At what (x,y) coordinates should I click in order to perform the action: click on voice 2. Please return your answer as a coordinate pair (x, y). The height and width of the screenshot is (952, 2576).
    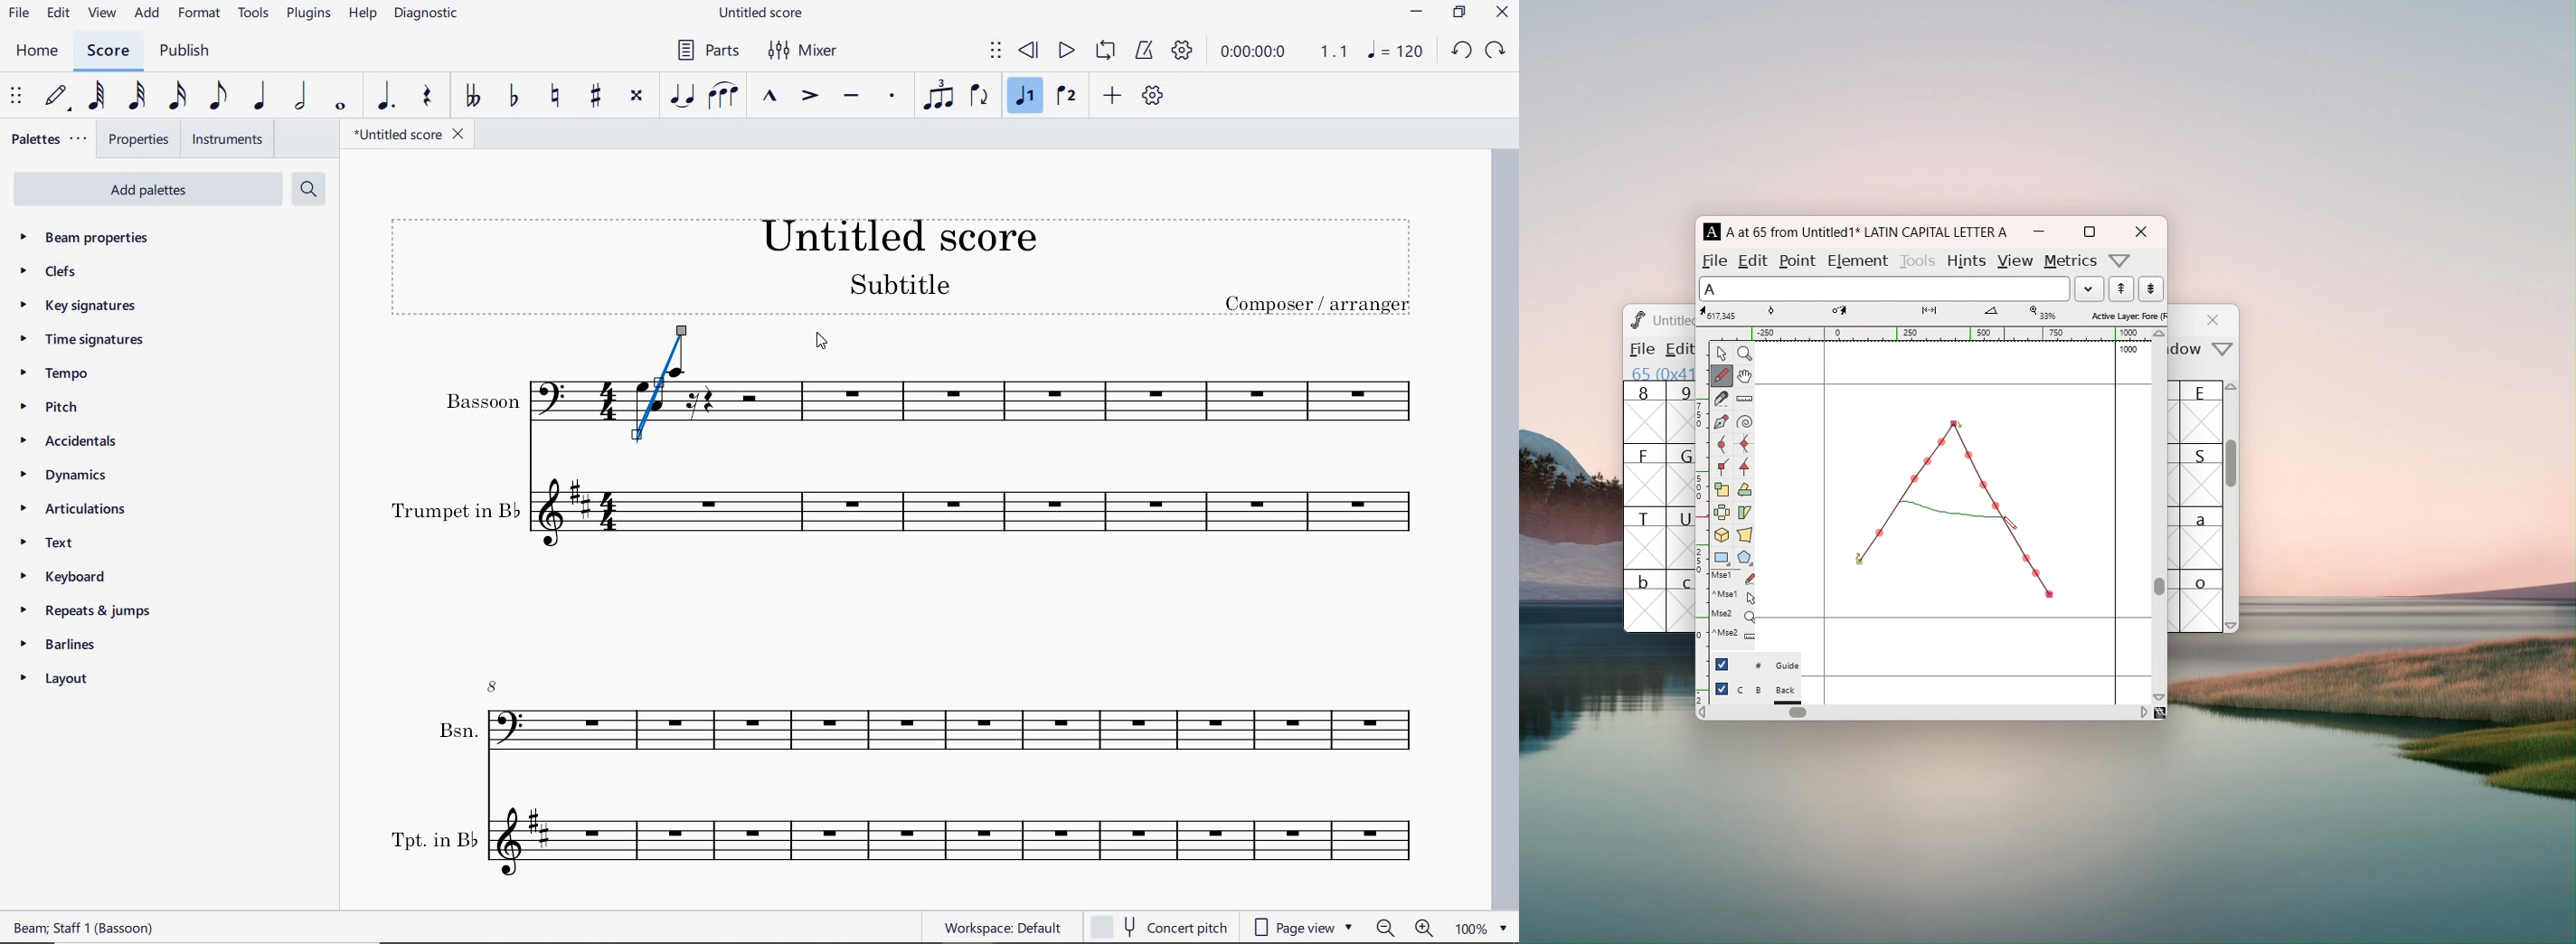
    Looking at the image, I should click on (1067, 97).